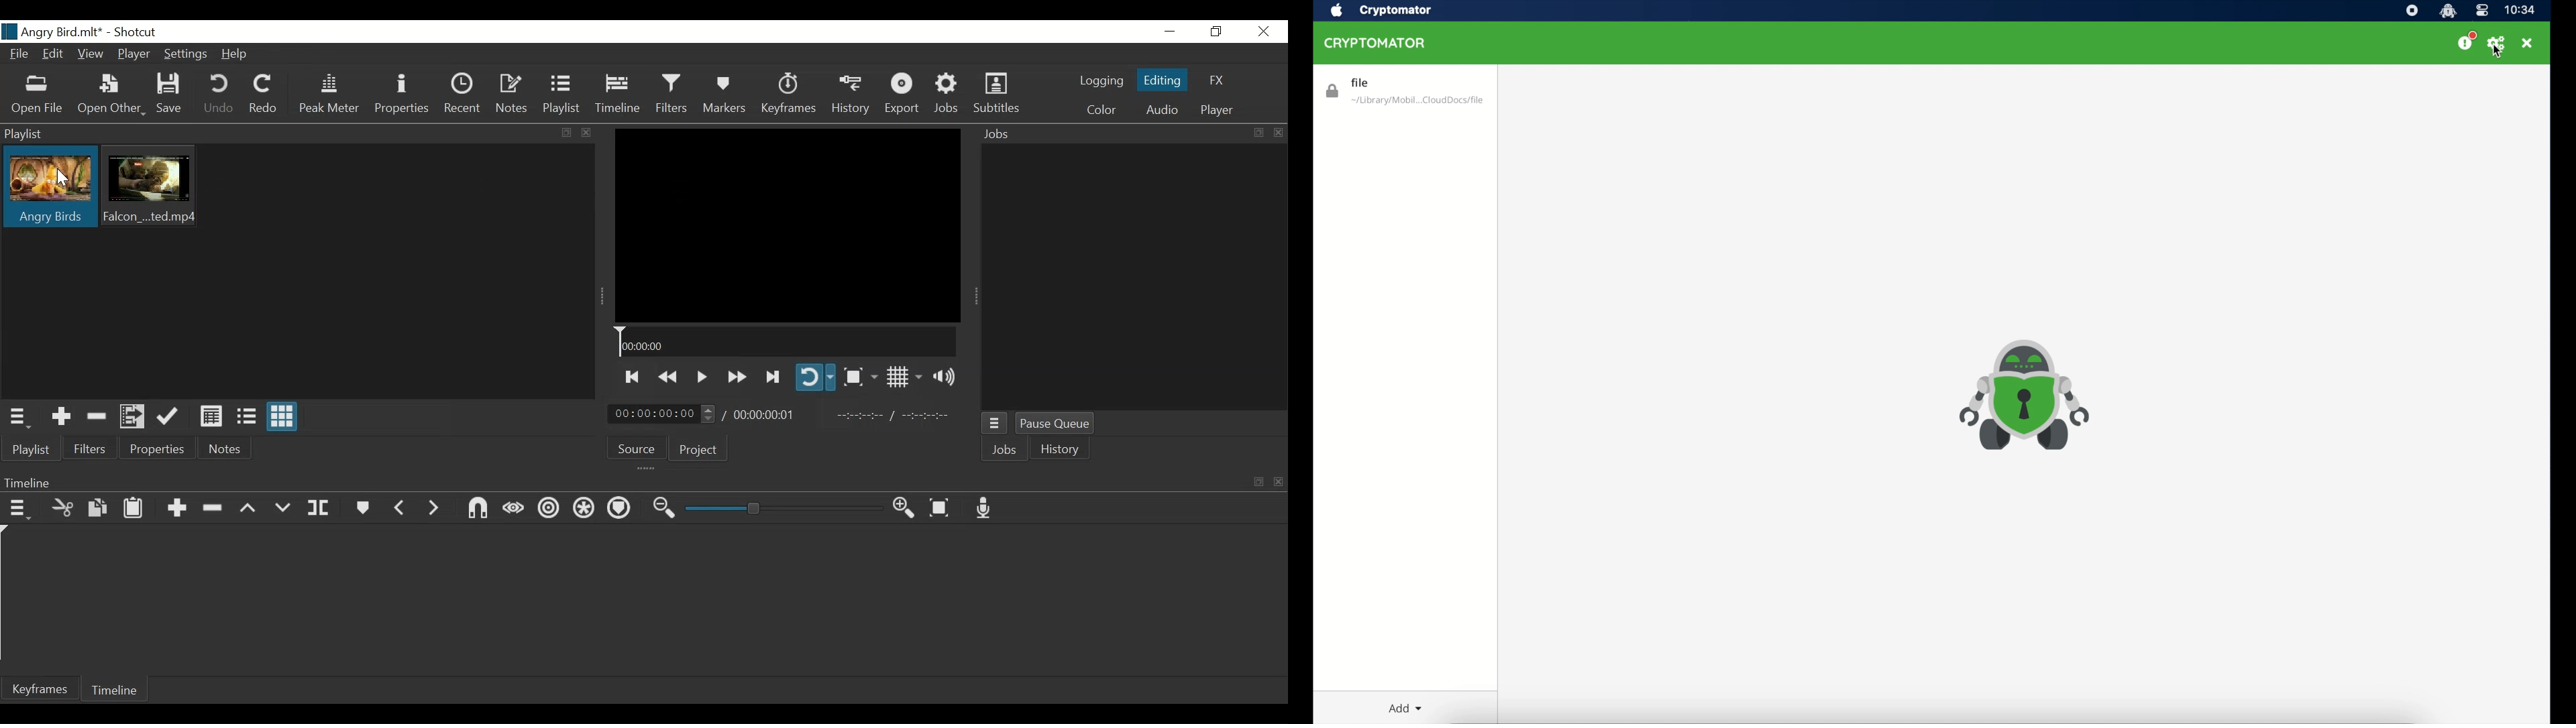 This screenshot has width=2576, height=728. I want to click on File, so click(22, 55).